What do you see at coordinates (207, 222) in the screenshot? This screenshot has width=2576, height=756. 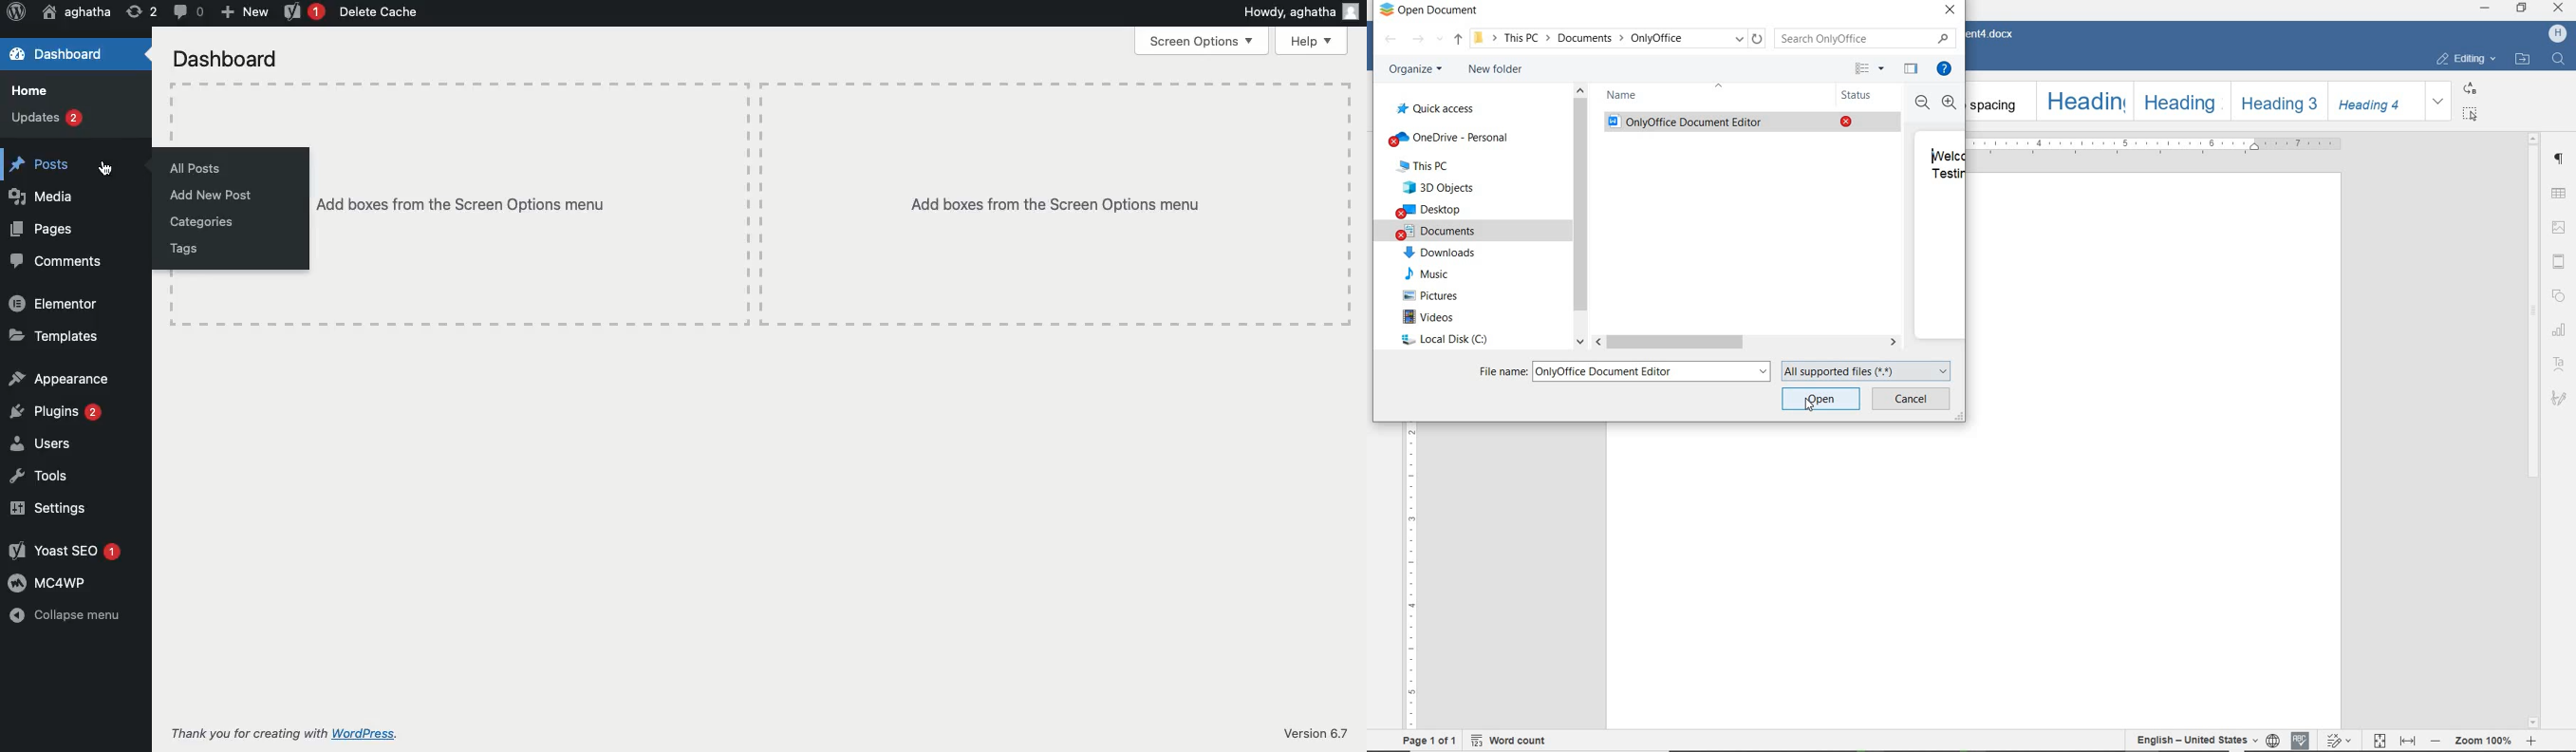 I see `Categories` at bounding box center [207, 222].